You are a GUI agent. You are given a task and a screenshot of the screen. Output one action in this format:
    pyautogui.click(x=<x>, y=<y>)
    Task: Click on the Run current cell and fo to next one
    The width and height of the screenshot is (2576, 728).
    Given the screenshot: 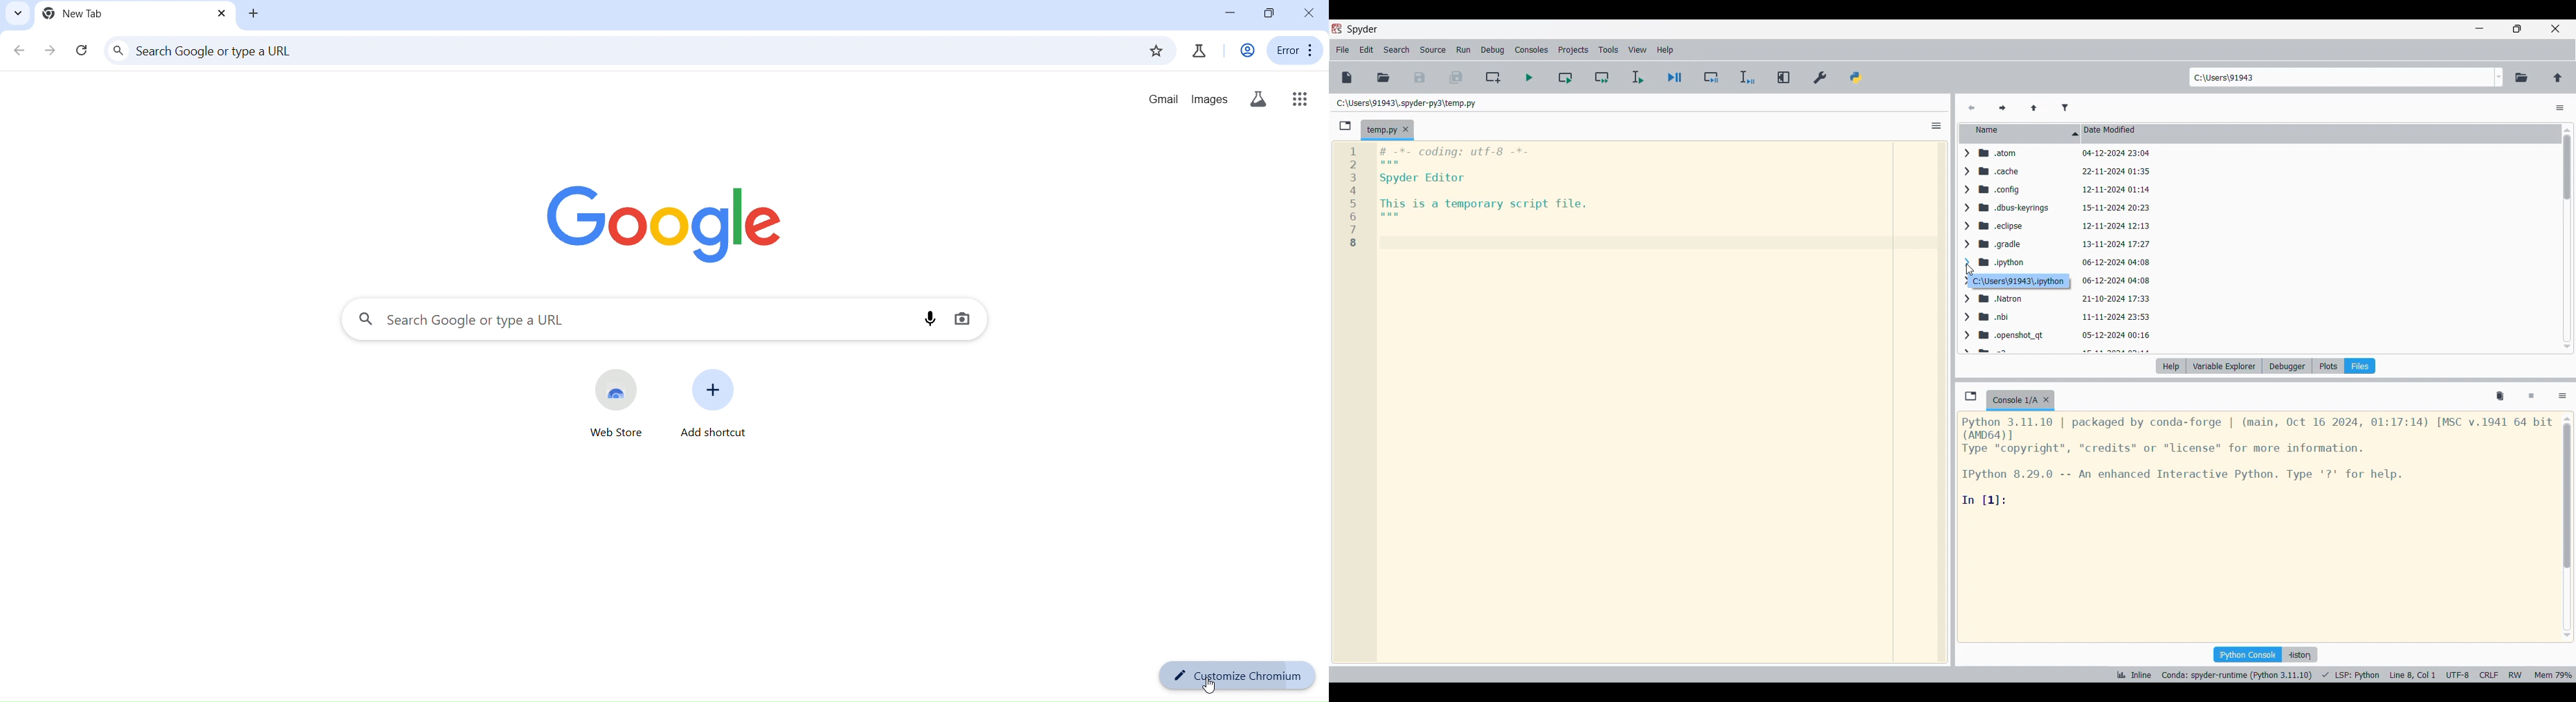 What is the action you would take?
    pyautogui.click(x=1602, y=77)
    